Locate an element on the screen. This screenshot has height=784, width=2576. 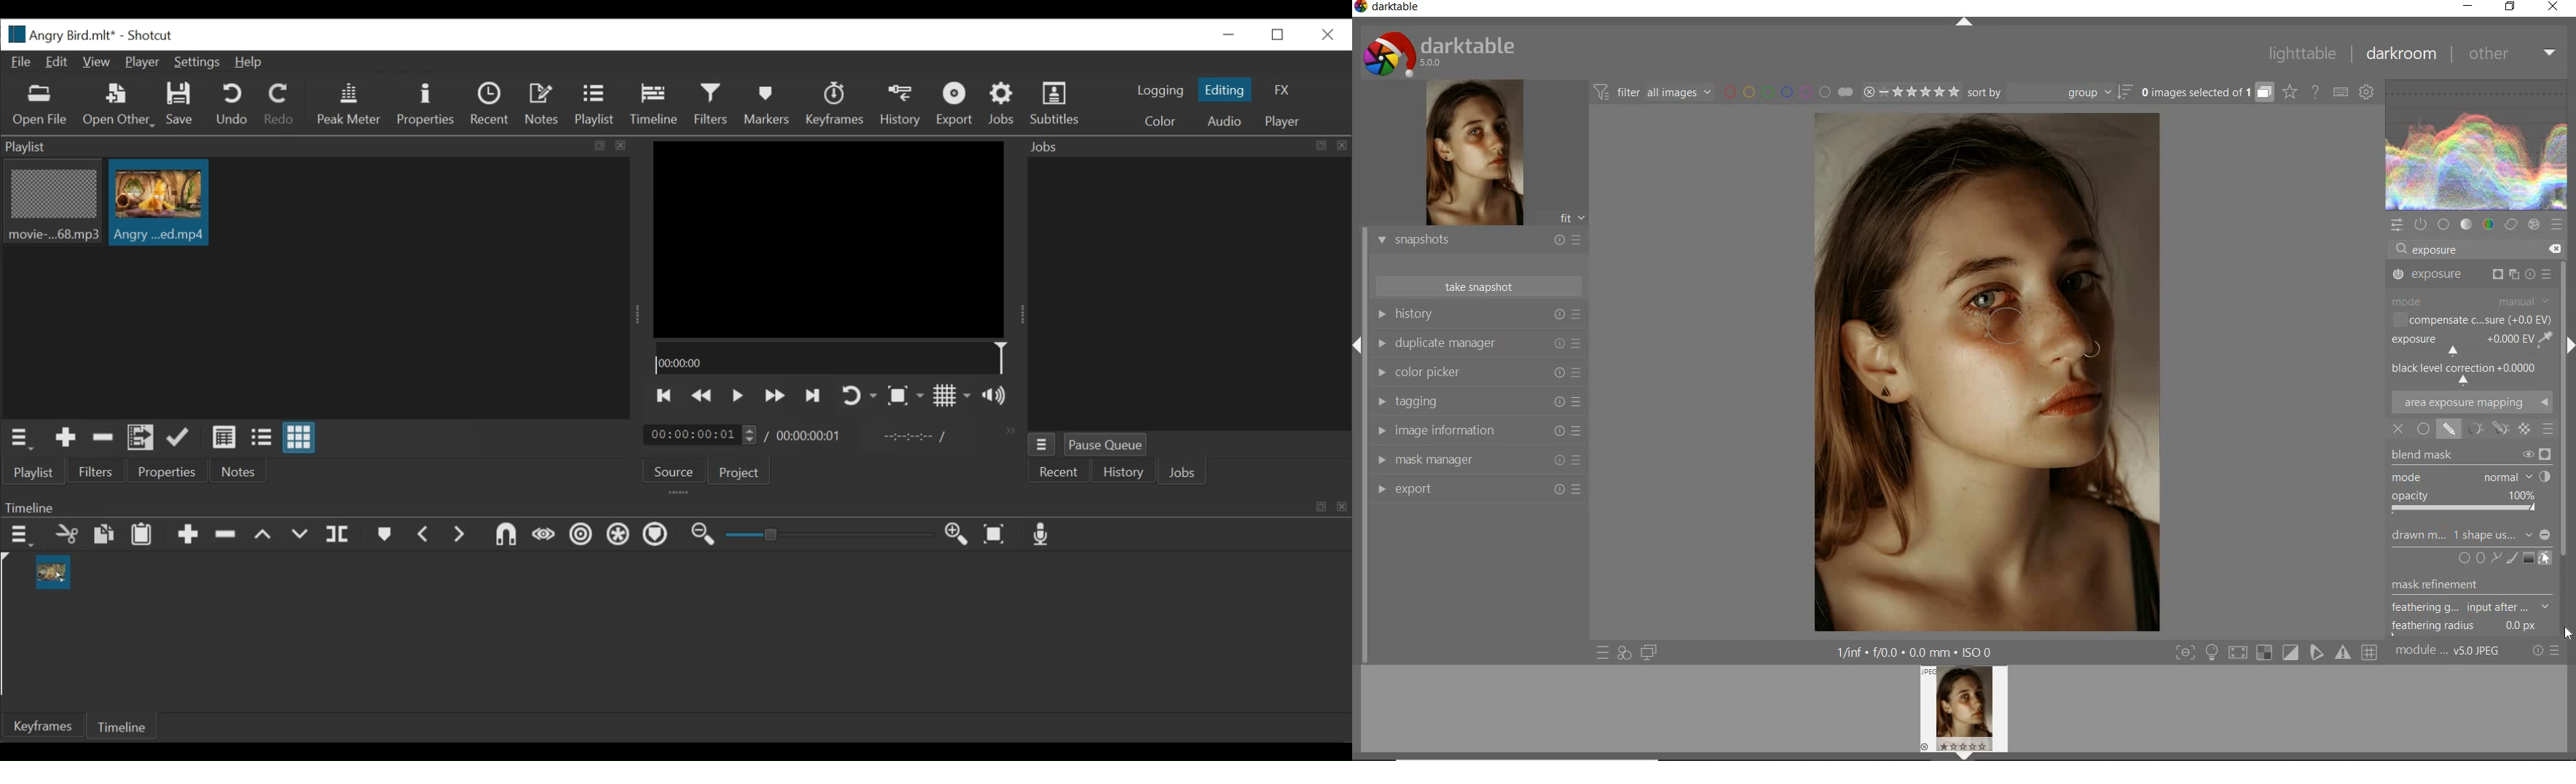
MODE is located at coordinates (2467, 475).